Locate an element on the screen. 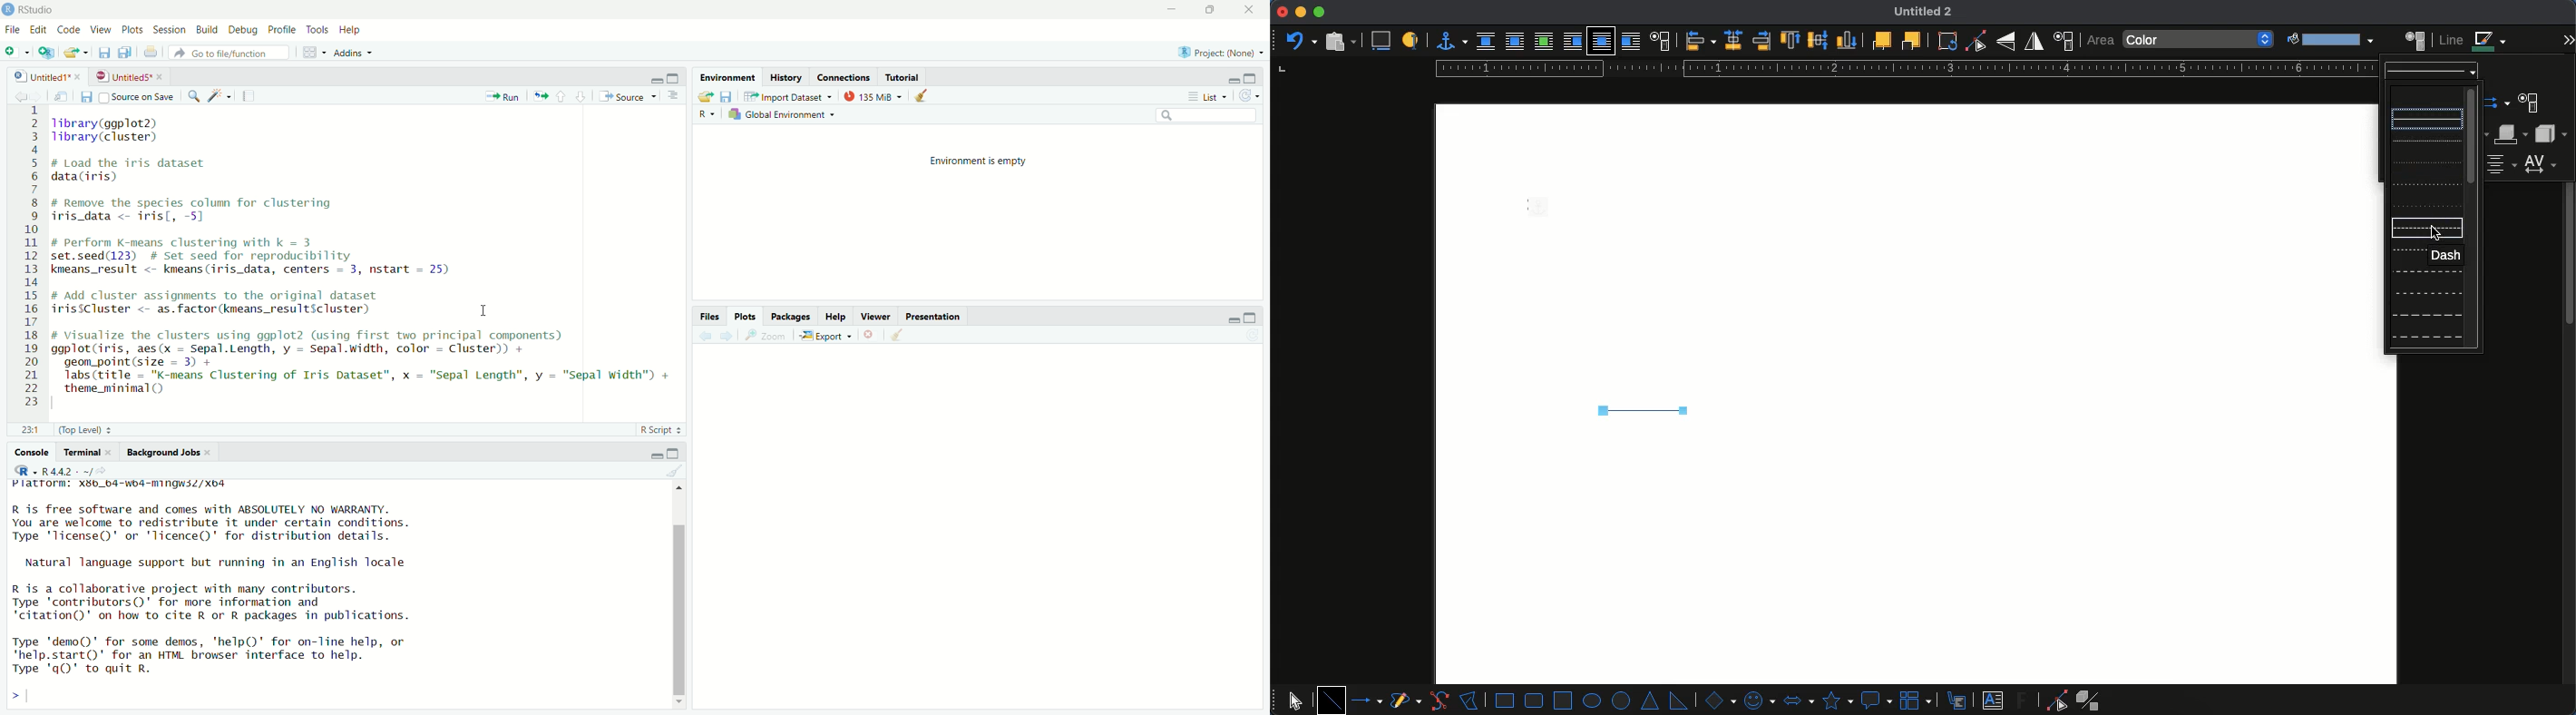  close is located at coordinates (163, 76).